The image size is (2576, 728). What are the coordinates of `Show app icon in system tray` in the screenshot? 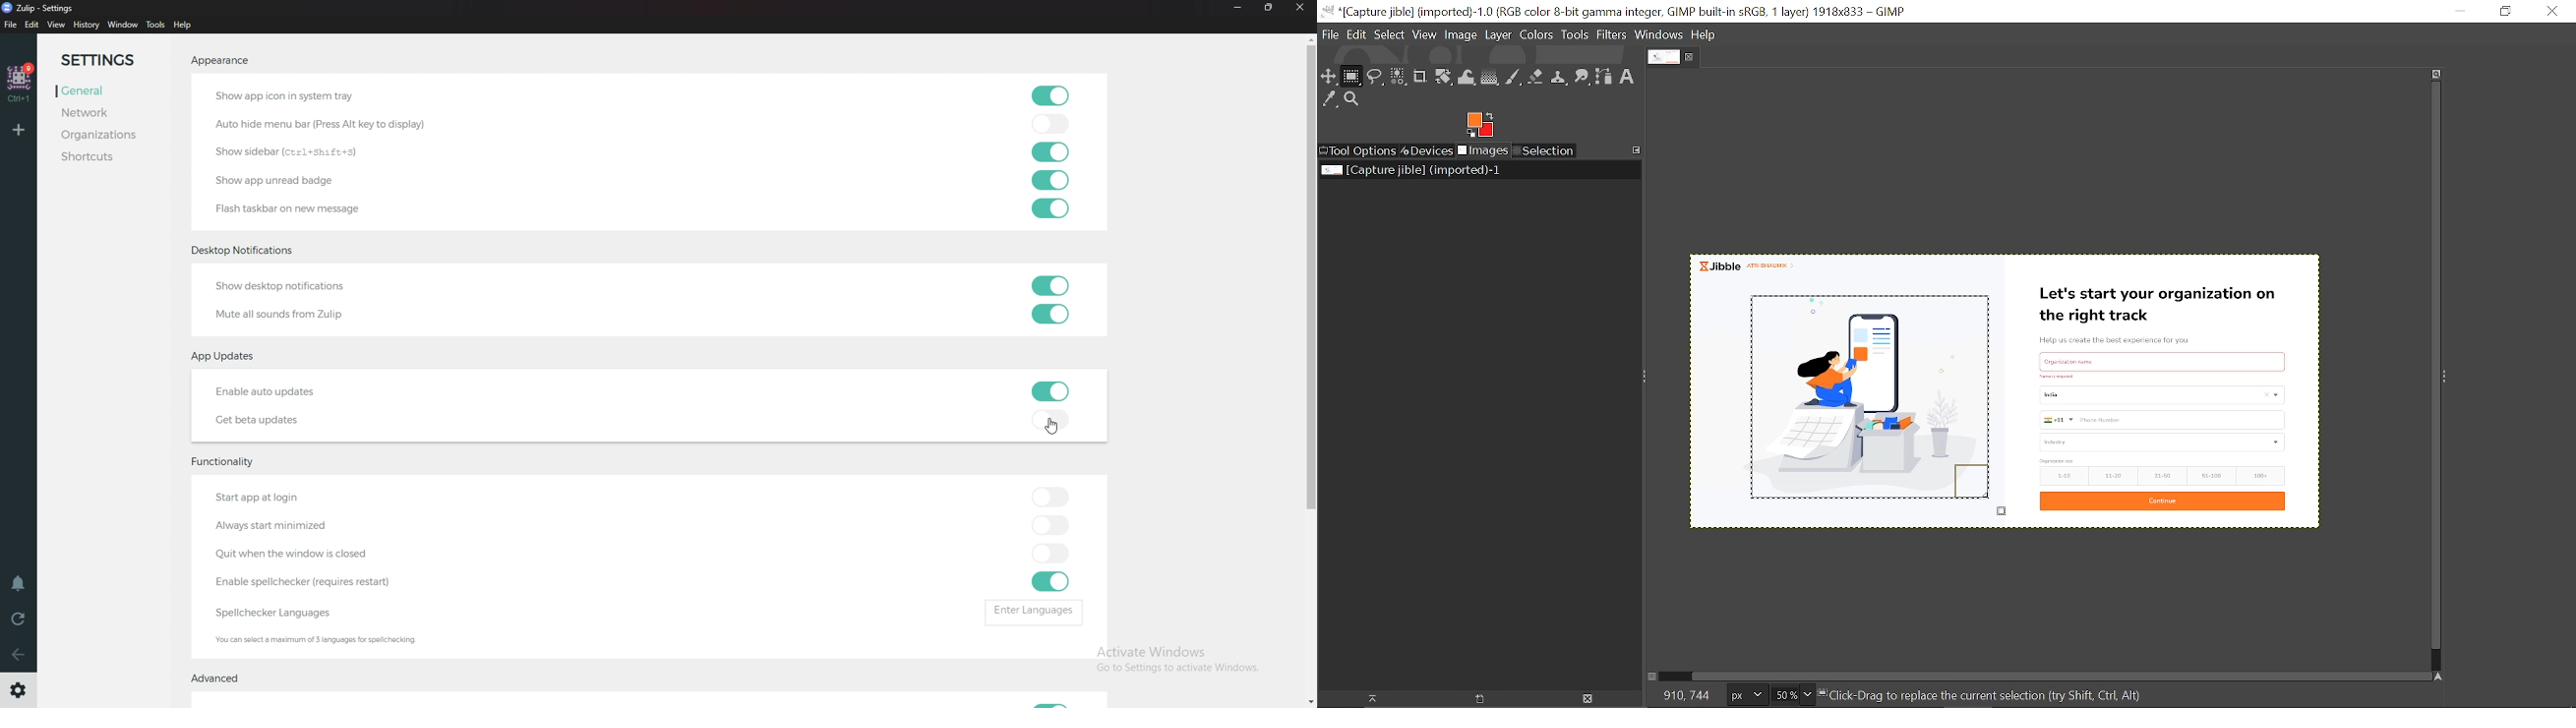 It's located at (298, 96).